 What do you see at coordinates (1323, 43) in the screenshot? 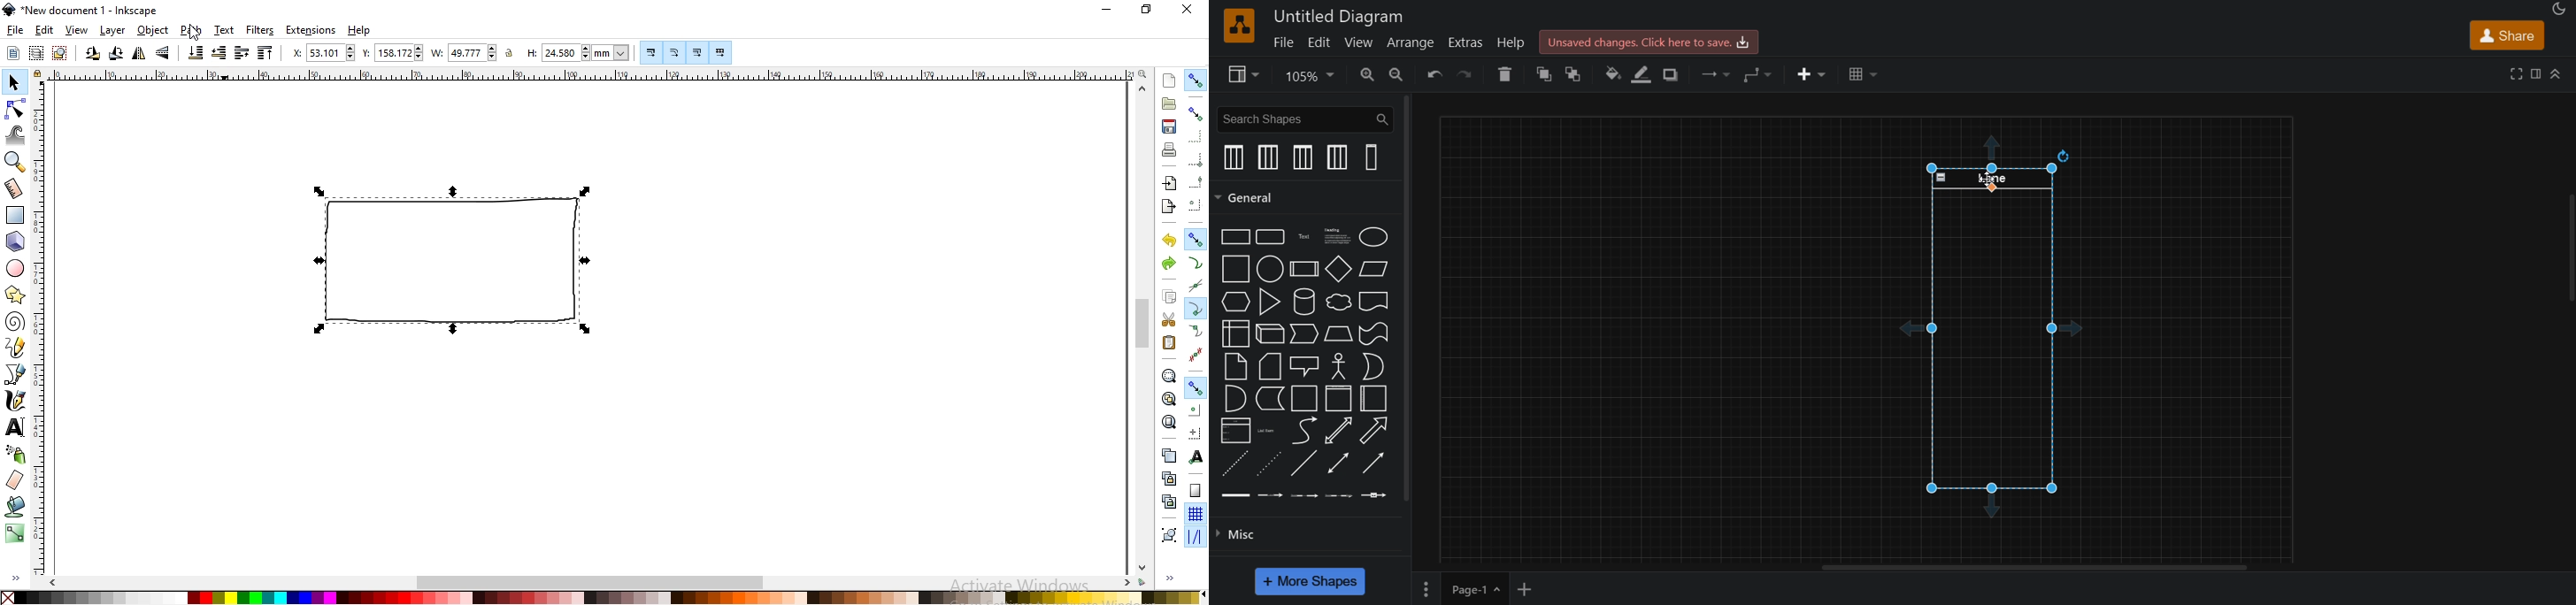
I see `edit` at bounding box center [1323, 43].